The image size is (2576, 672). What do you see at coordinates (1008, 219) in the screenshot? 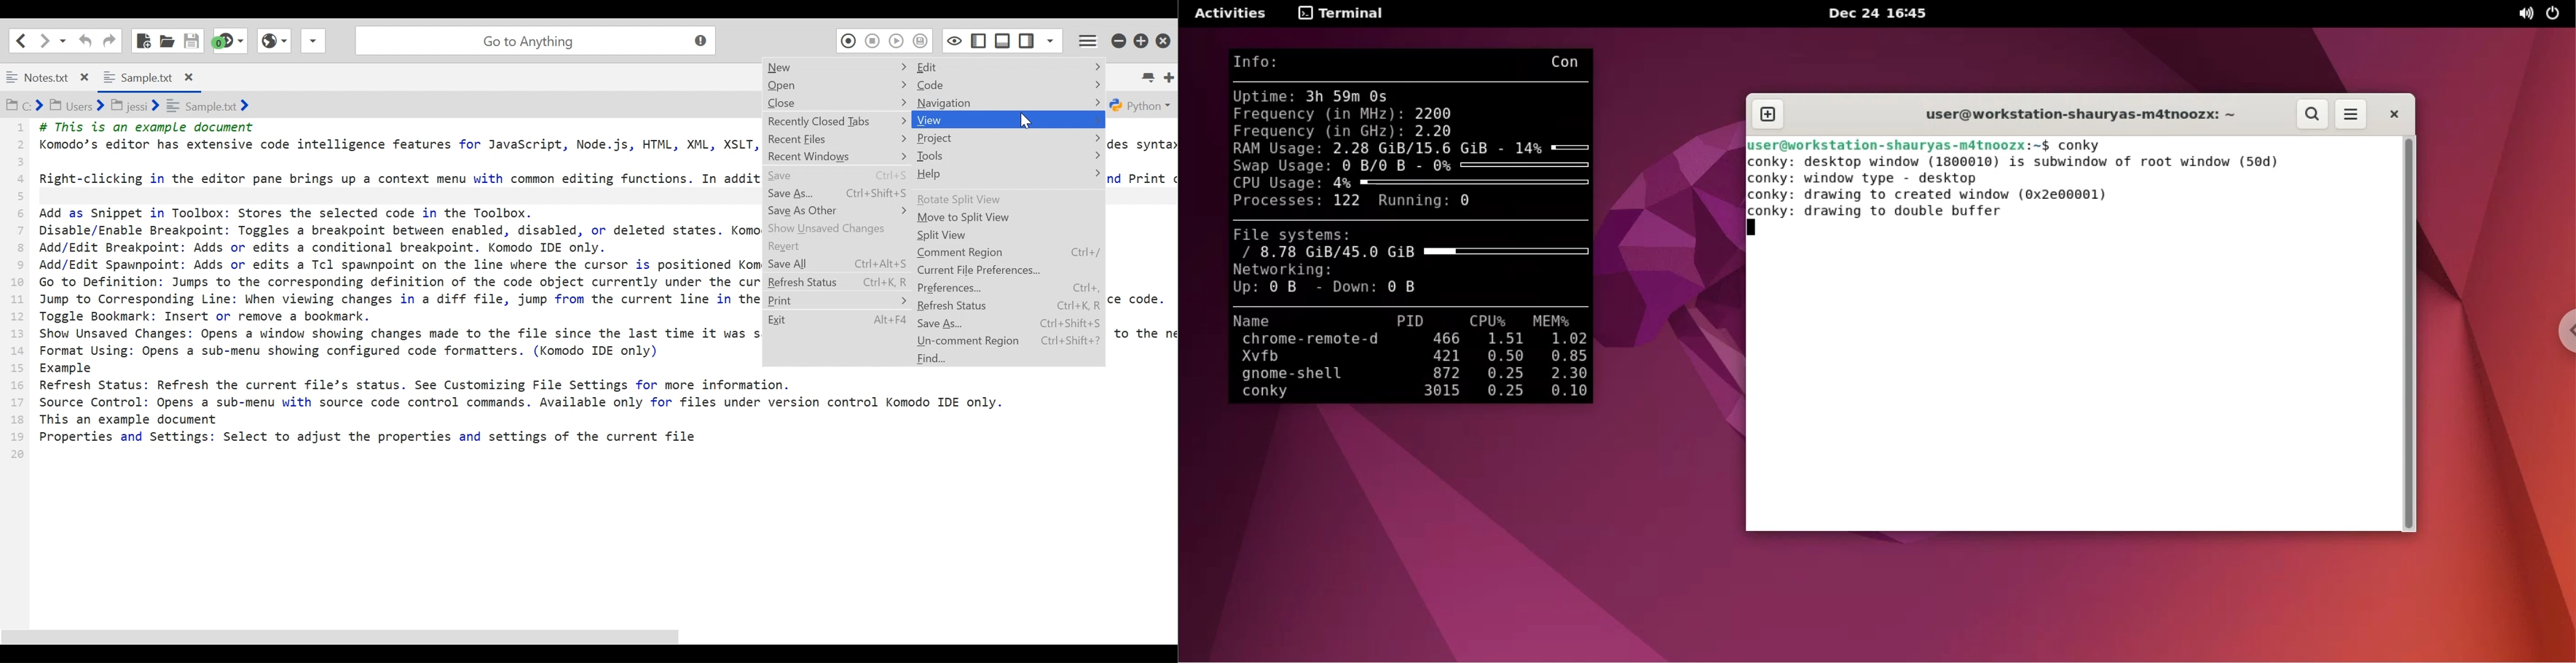
I see `Move to Split View` at bounding box center [1008, 219].